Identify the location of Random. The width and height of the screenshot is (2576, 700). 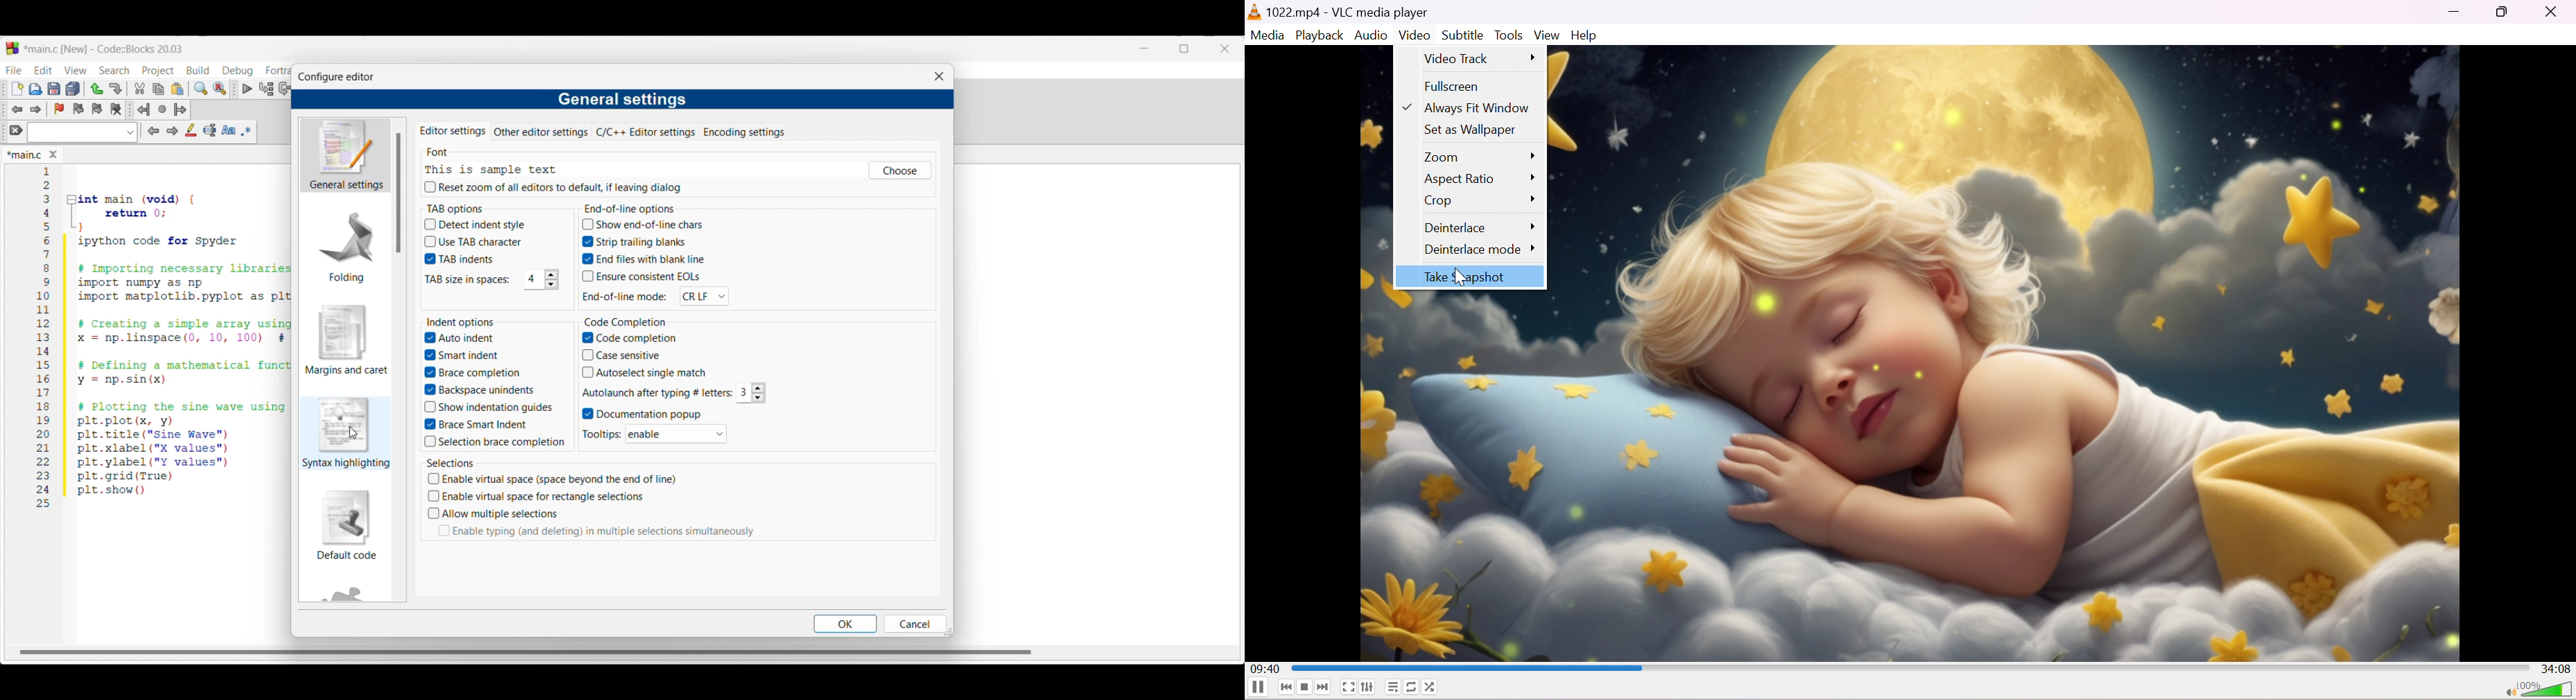
(1434, 687).